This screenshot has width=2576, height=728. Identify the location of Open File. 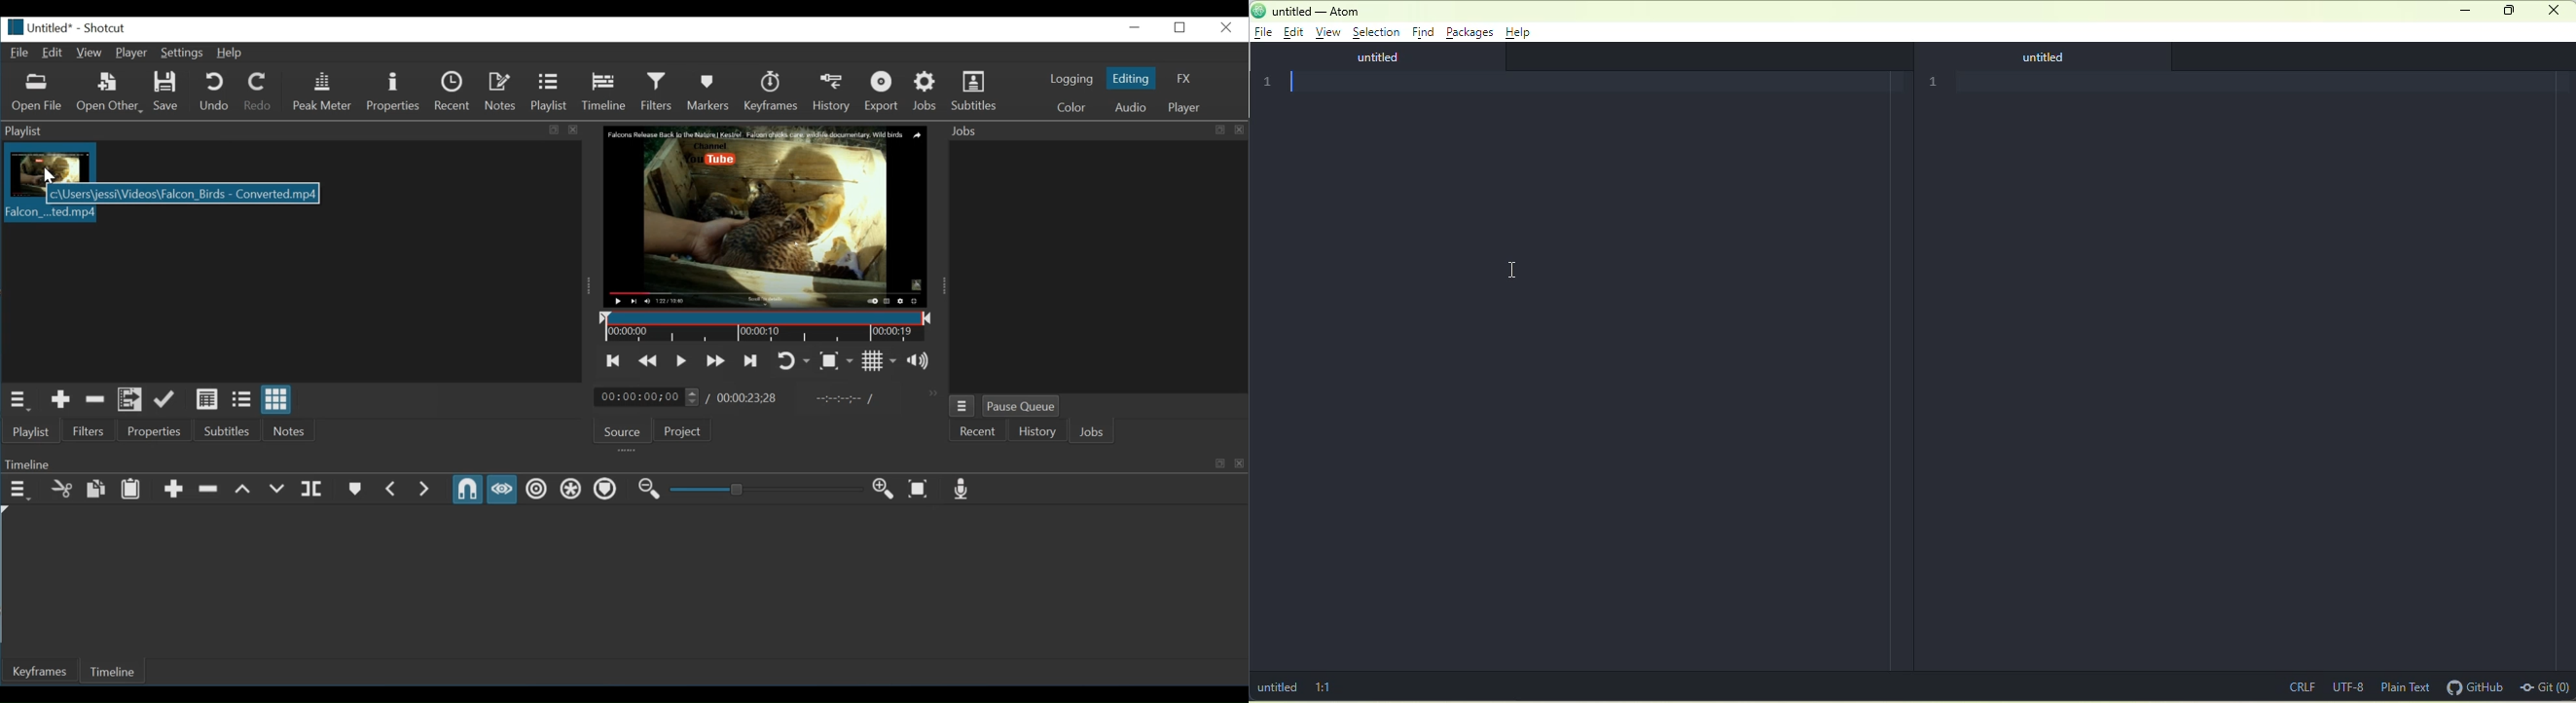
(37, 94).